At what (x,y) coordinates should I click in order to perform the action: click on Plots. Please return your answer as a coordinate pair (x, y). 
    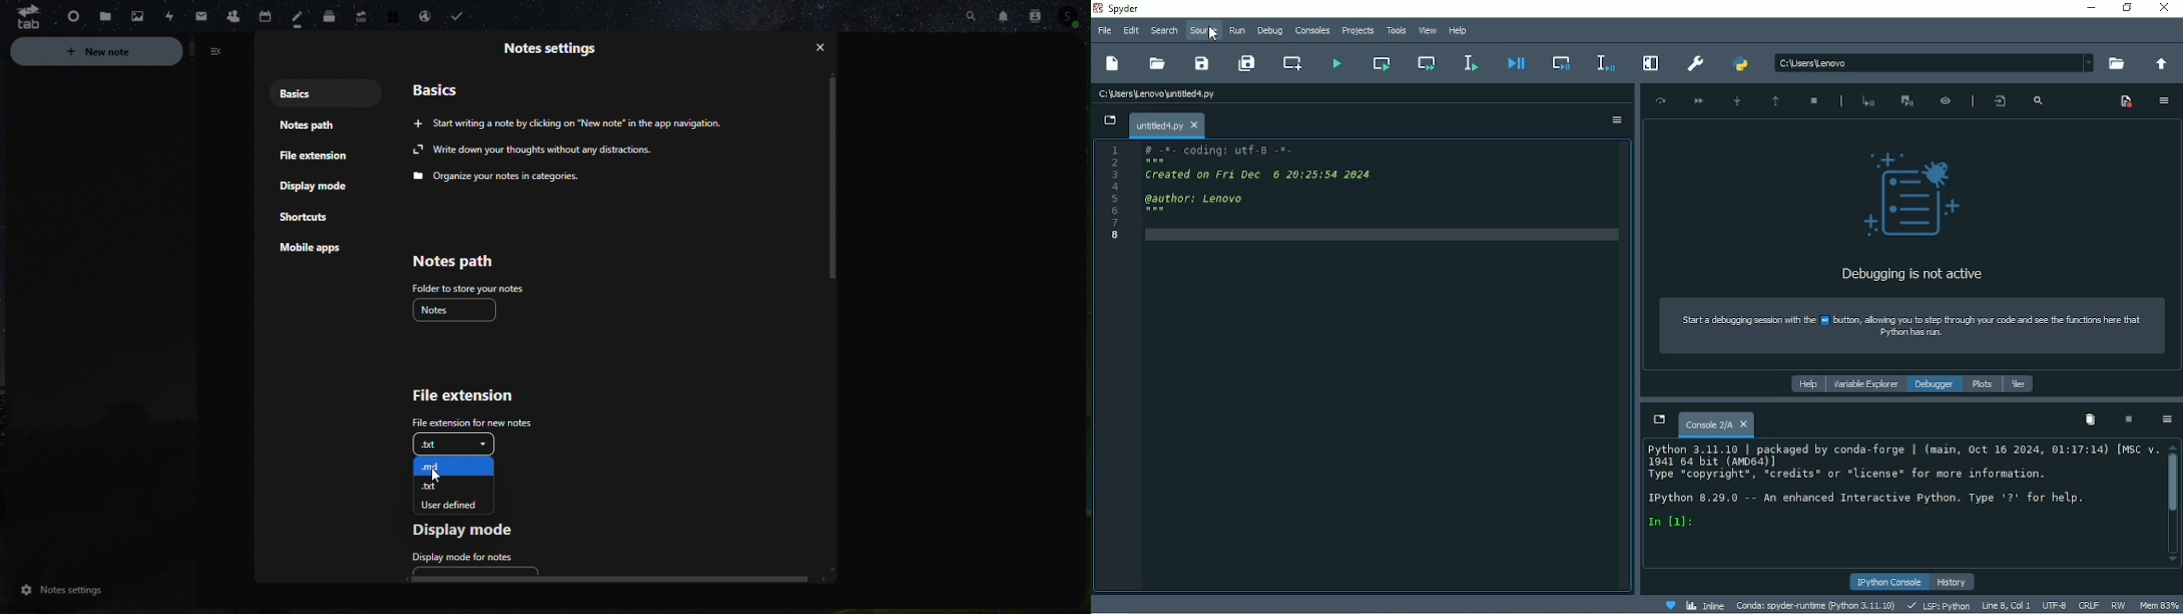
    Looking at the image, I should click on (1984, 384).